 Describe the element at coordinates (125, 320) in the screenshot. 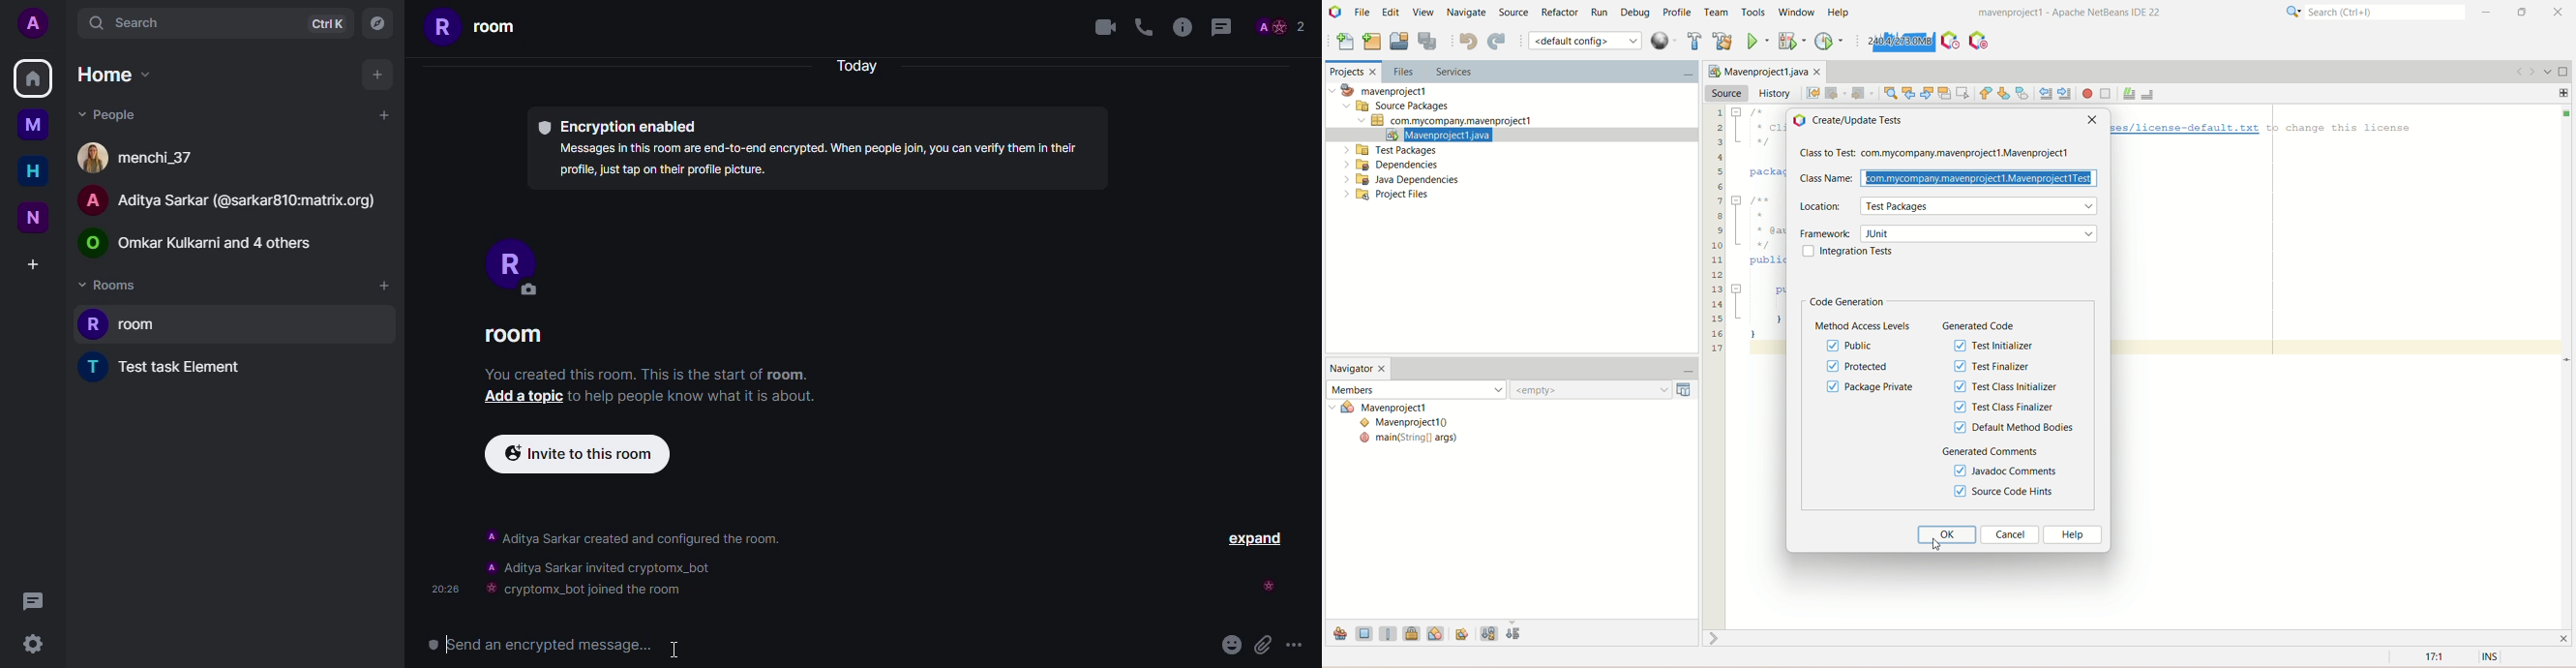

I see `room` at that location.